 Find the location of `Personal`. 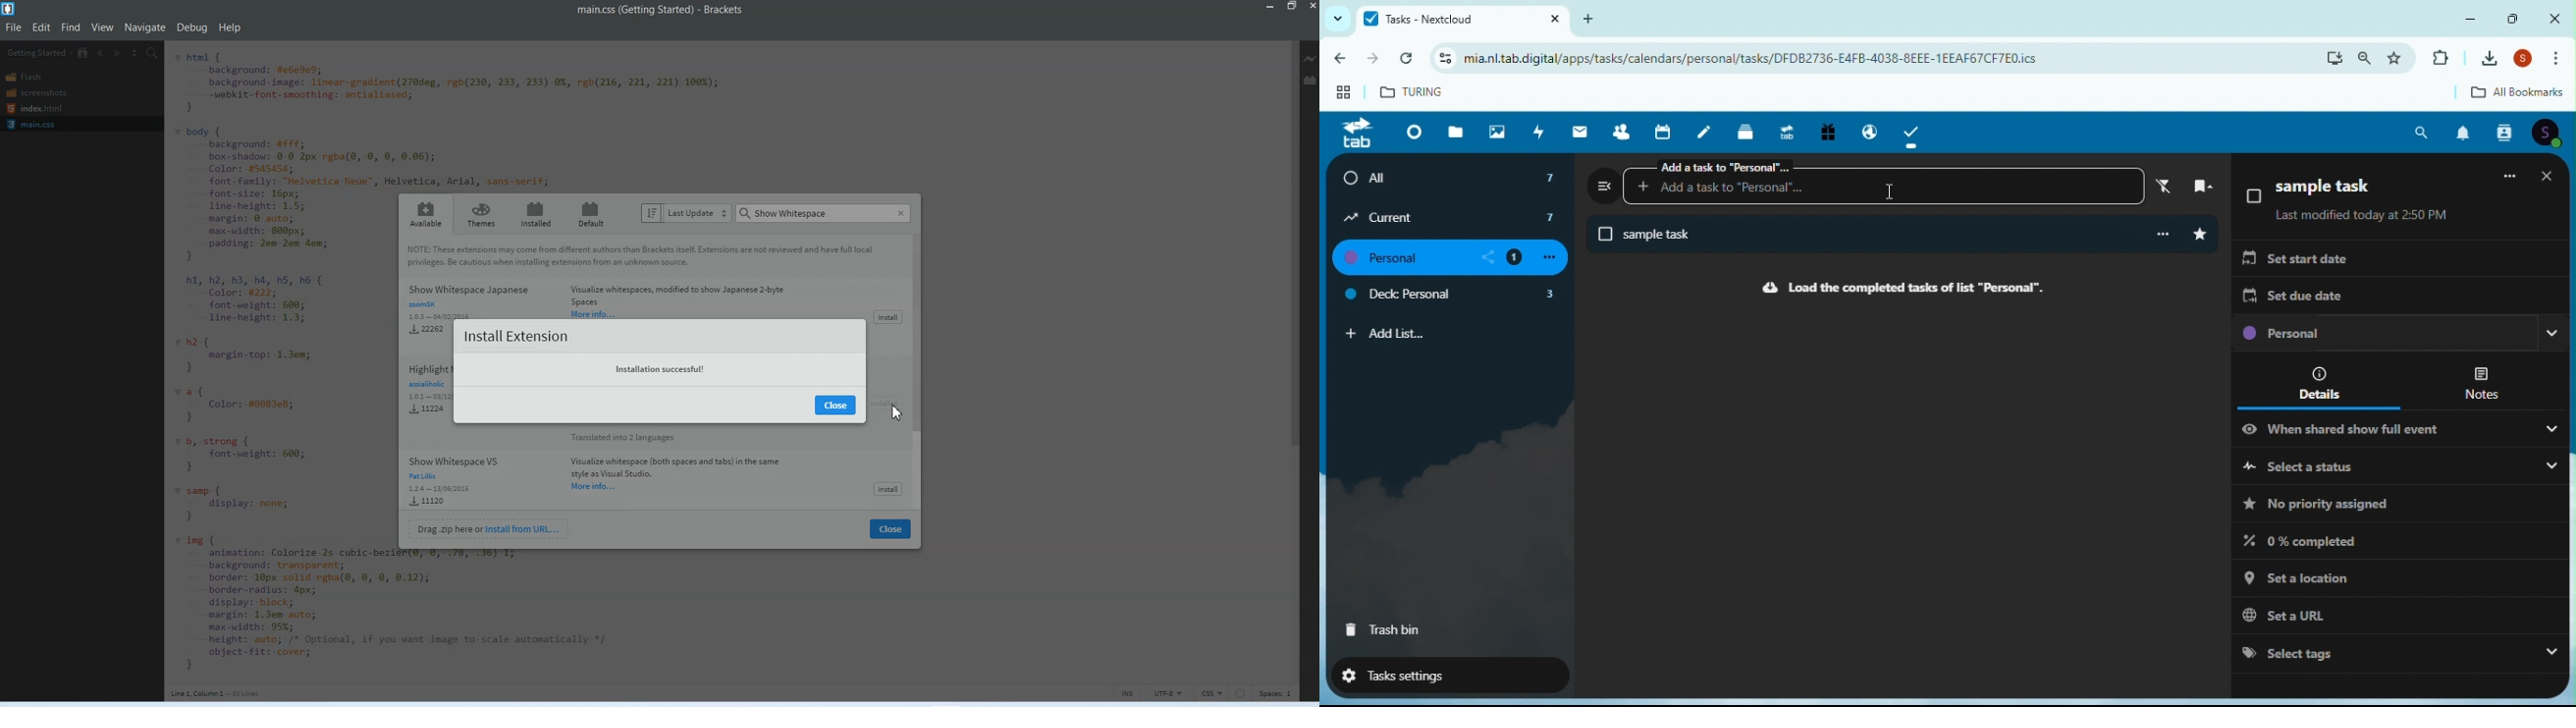

Personal is located at coordinates (2398, 335).